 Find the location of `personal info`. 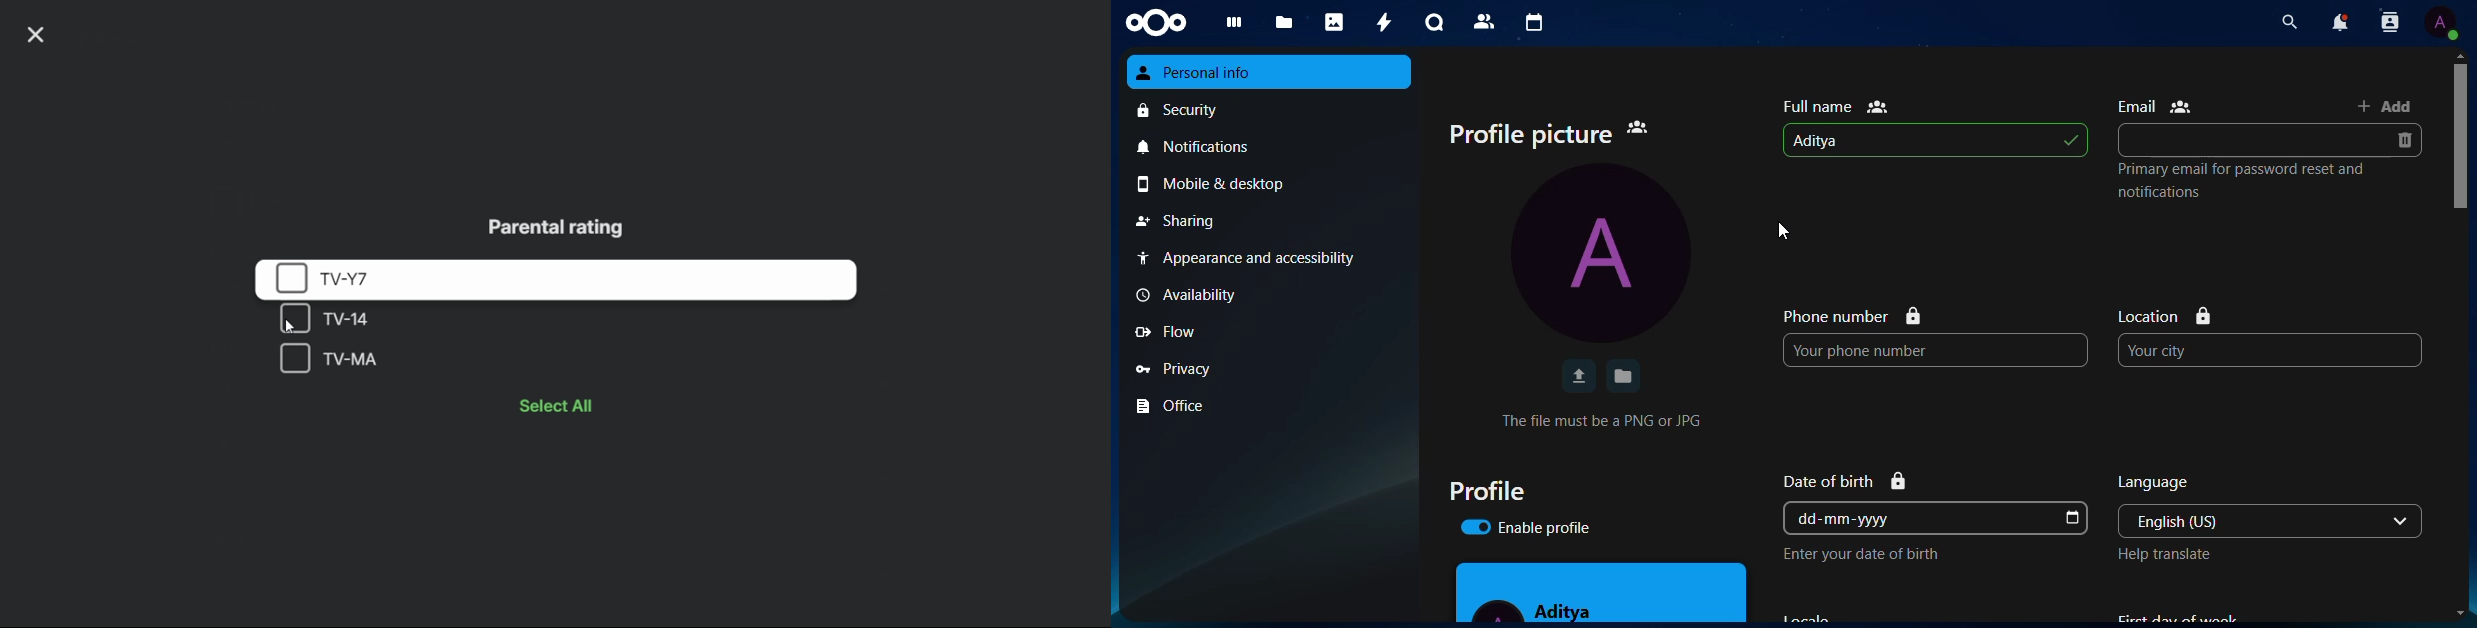

personal info is located at coordinates (1270, 72).